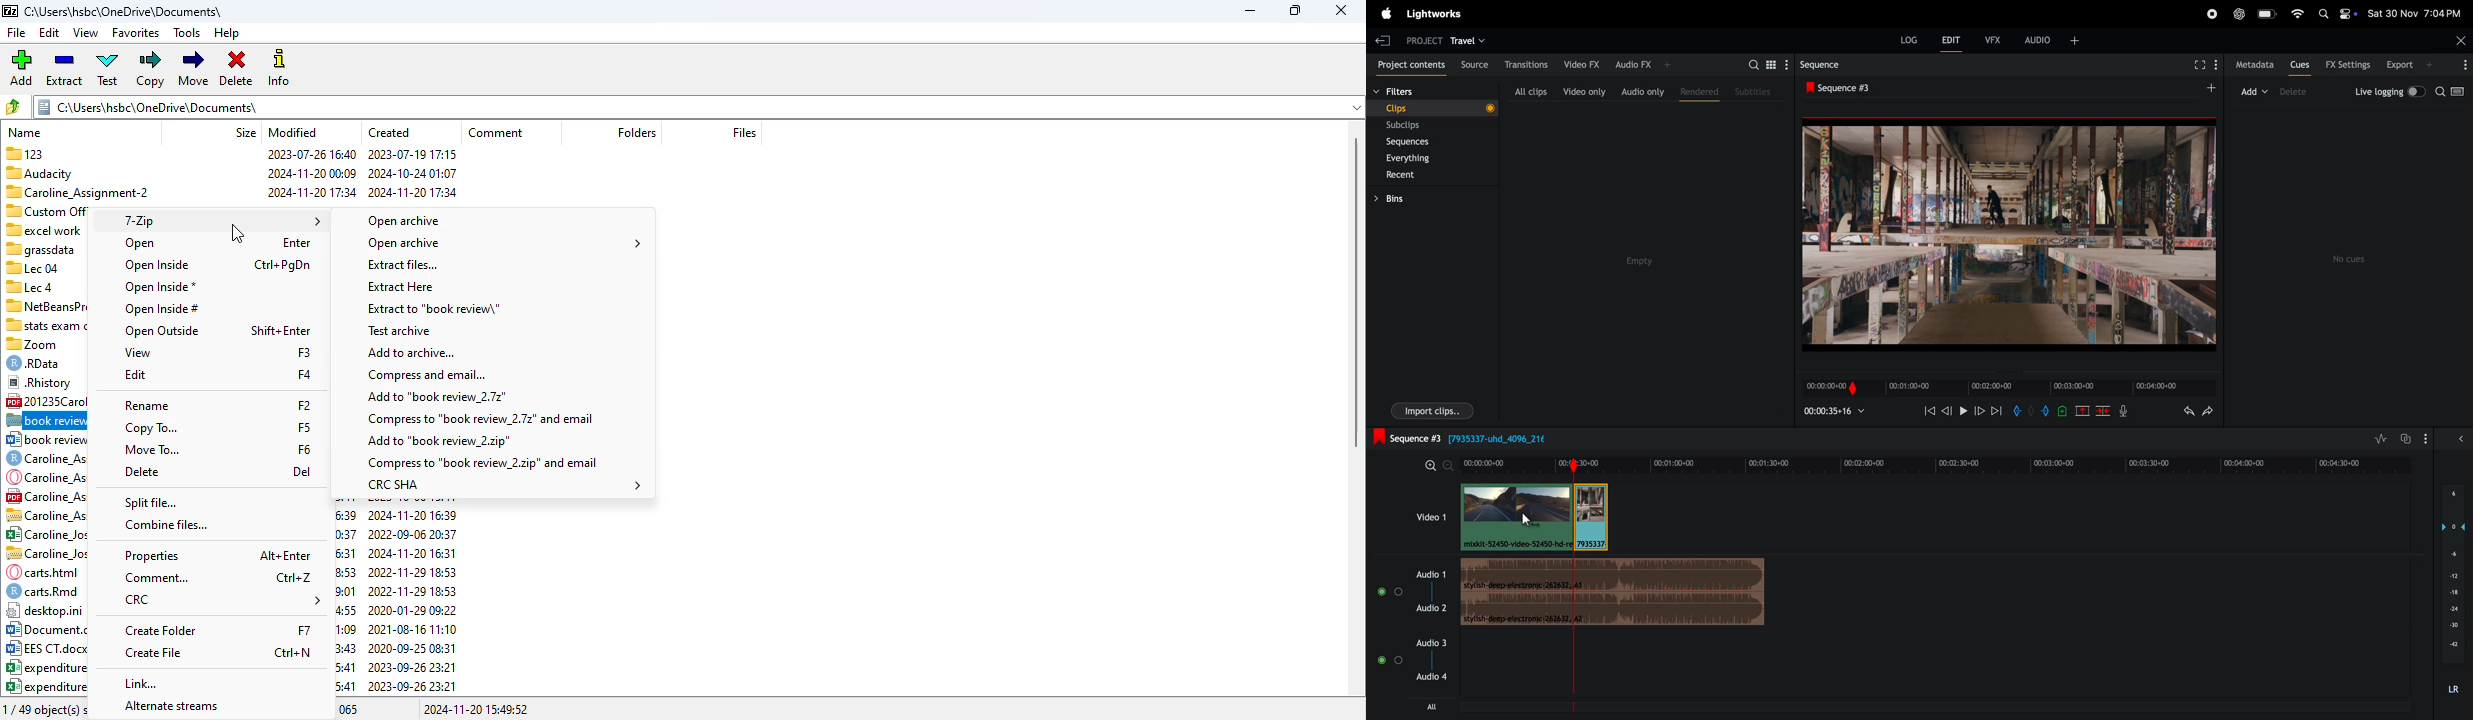 This screenshot has width=2492, height=728. I want to click on playback time, so click(1838, 412).